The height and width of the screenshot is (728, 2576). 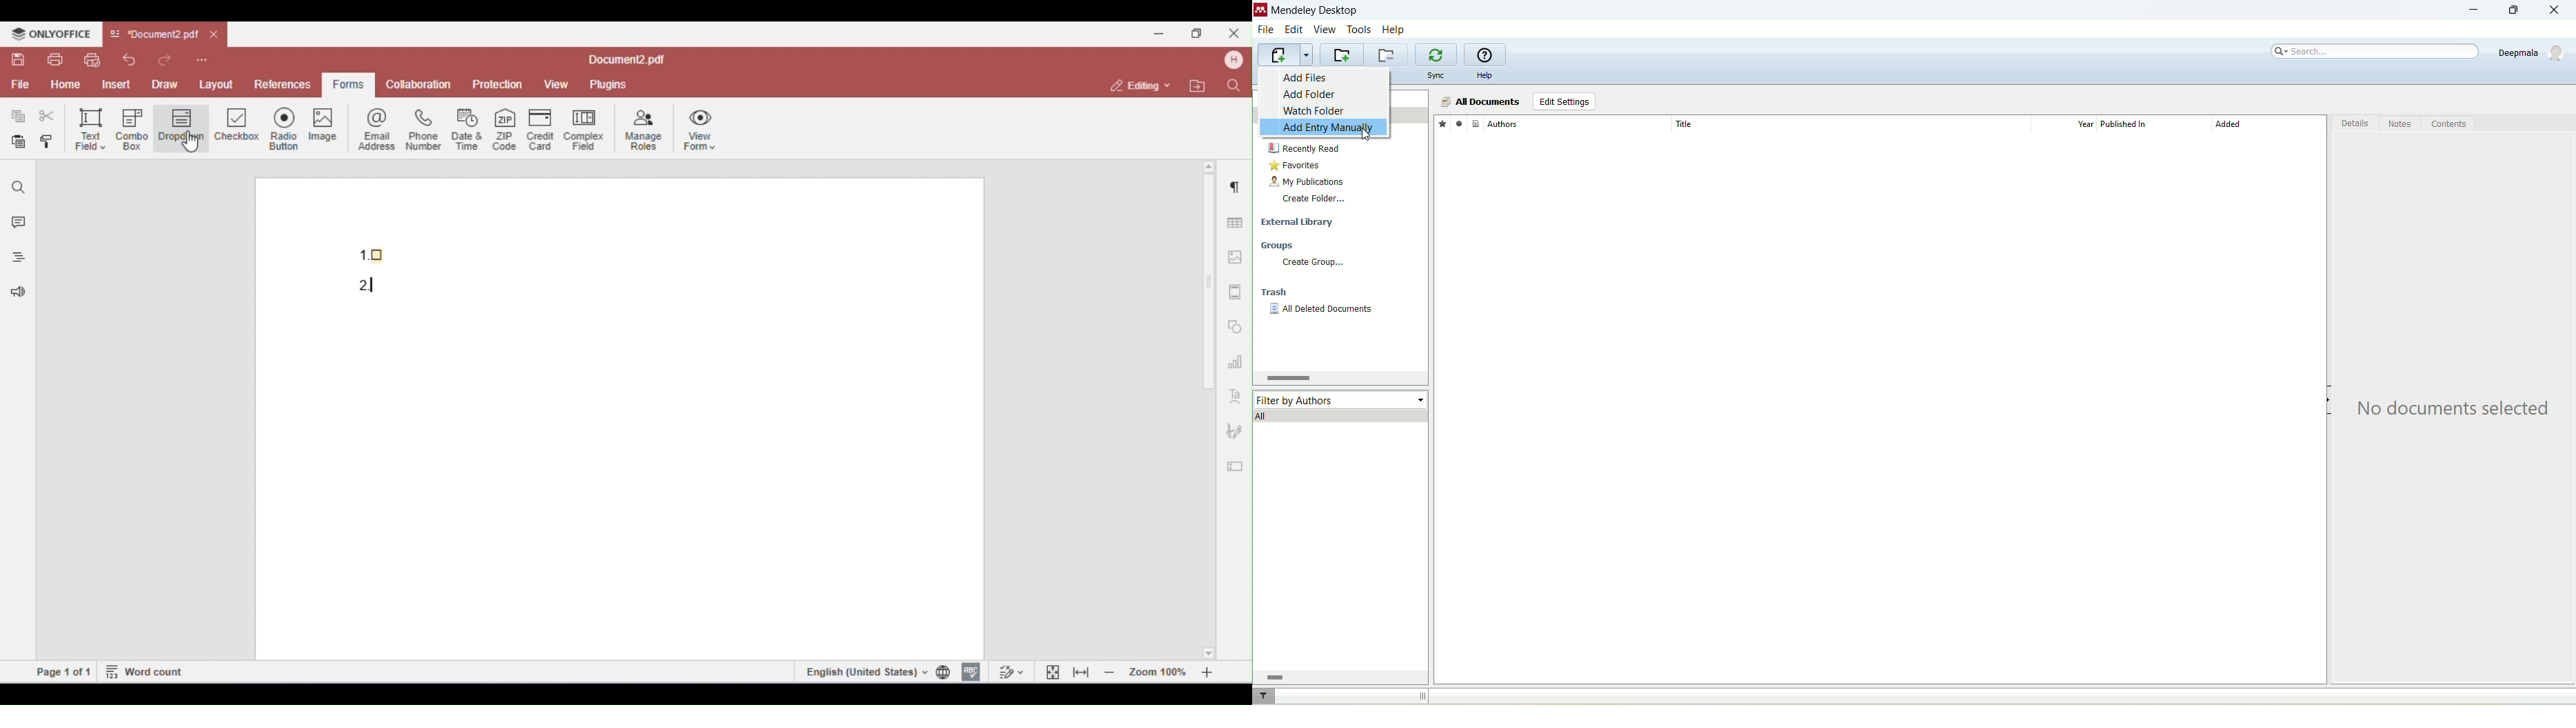 I want to click on online help guide for mendeley, so click(x=1486, y=55).